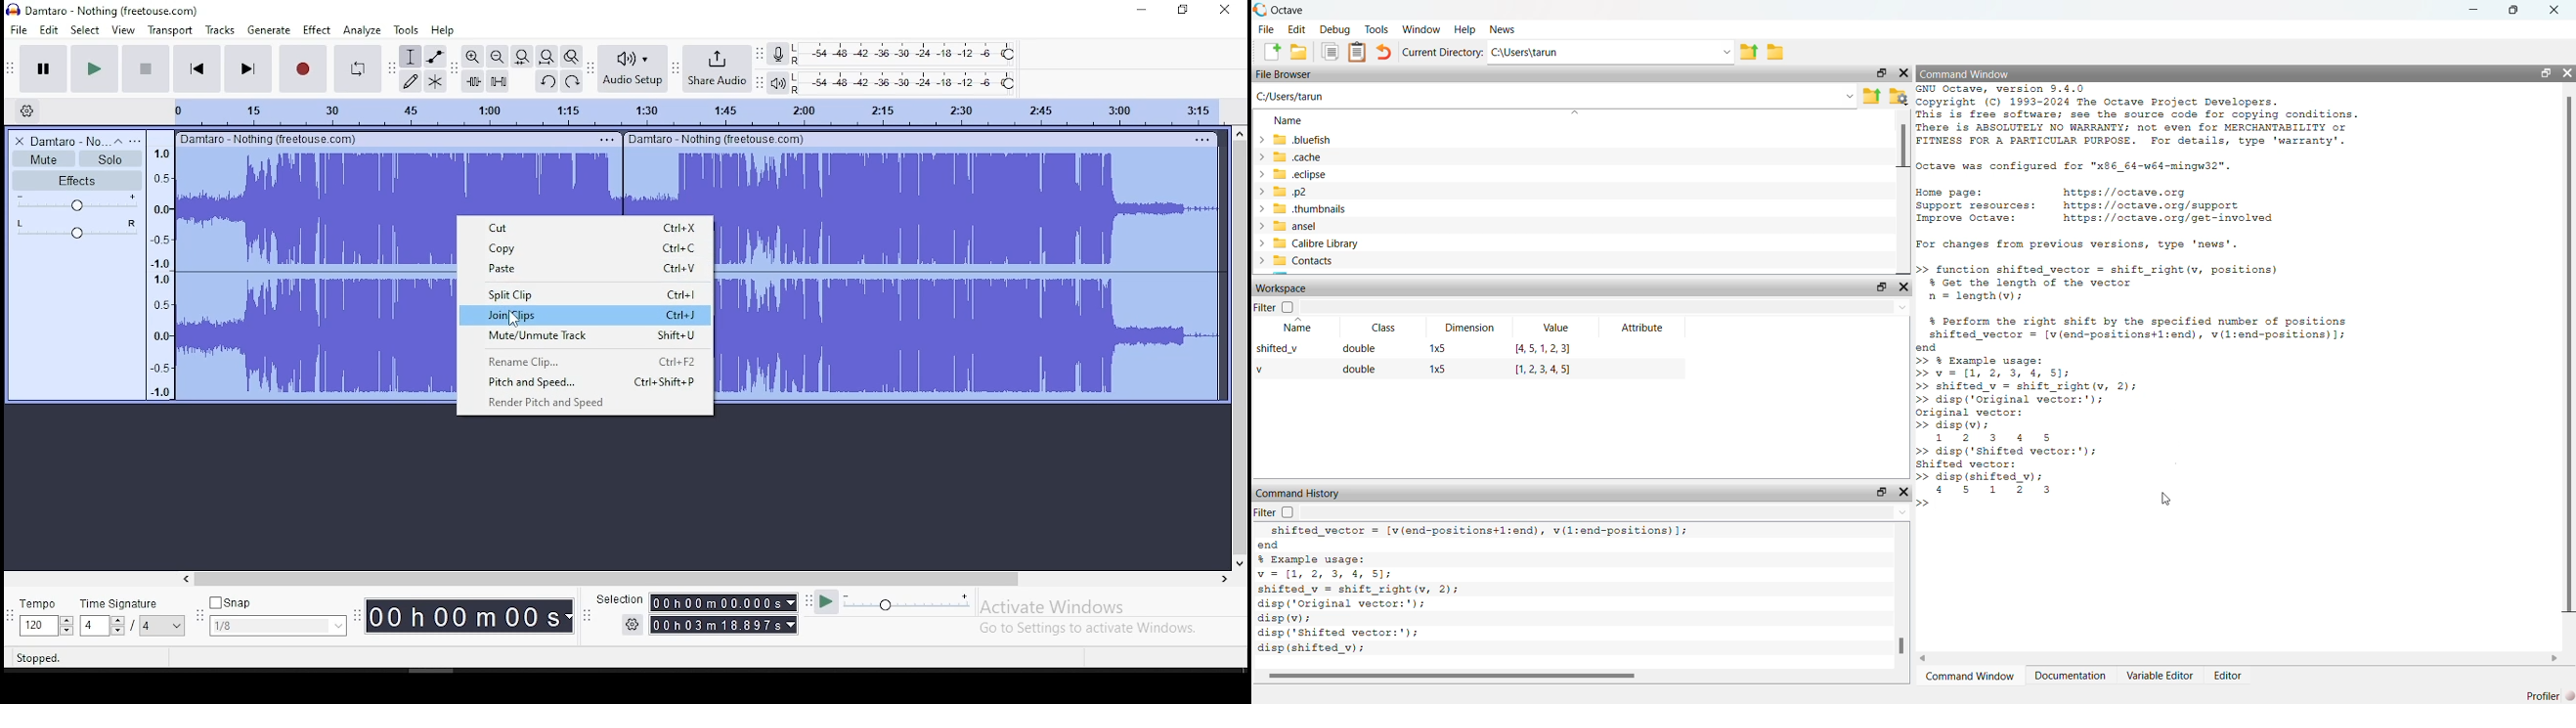 This screenshot has height=728, width=2576. Describe the element at coordinates (1973, 677) in the screenshot. I see `command window` at that location.